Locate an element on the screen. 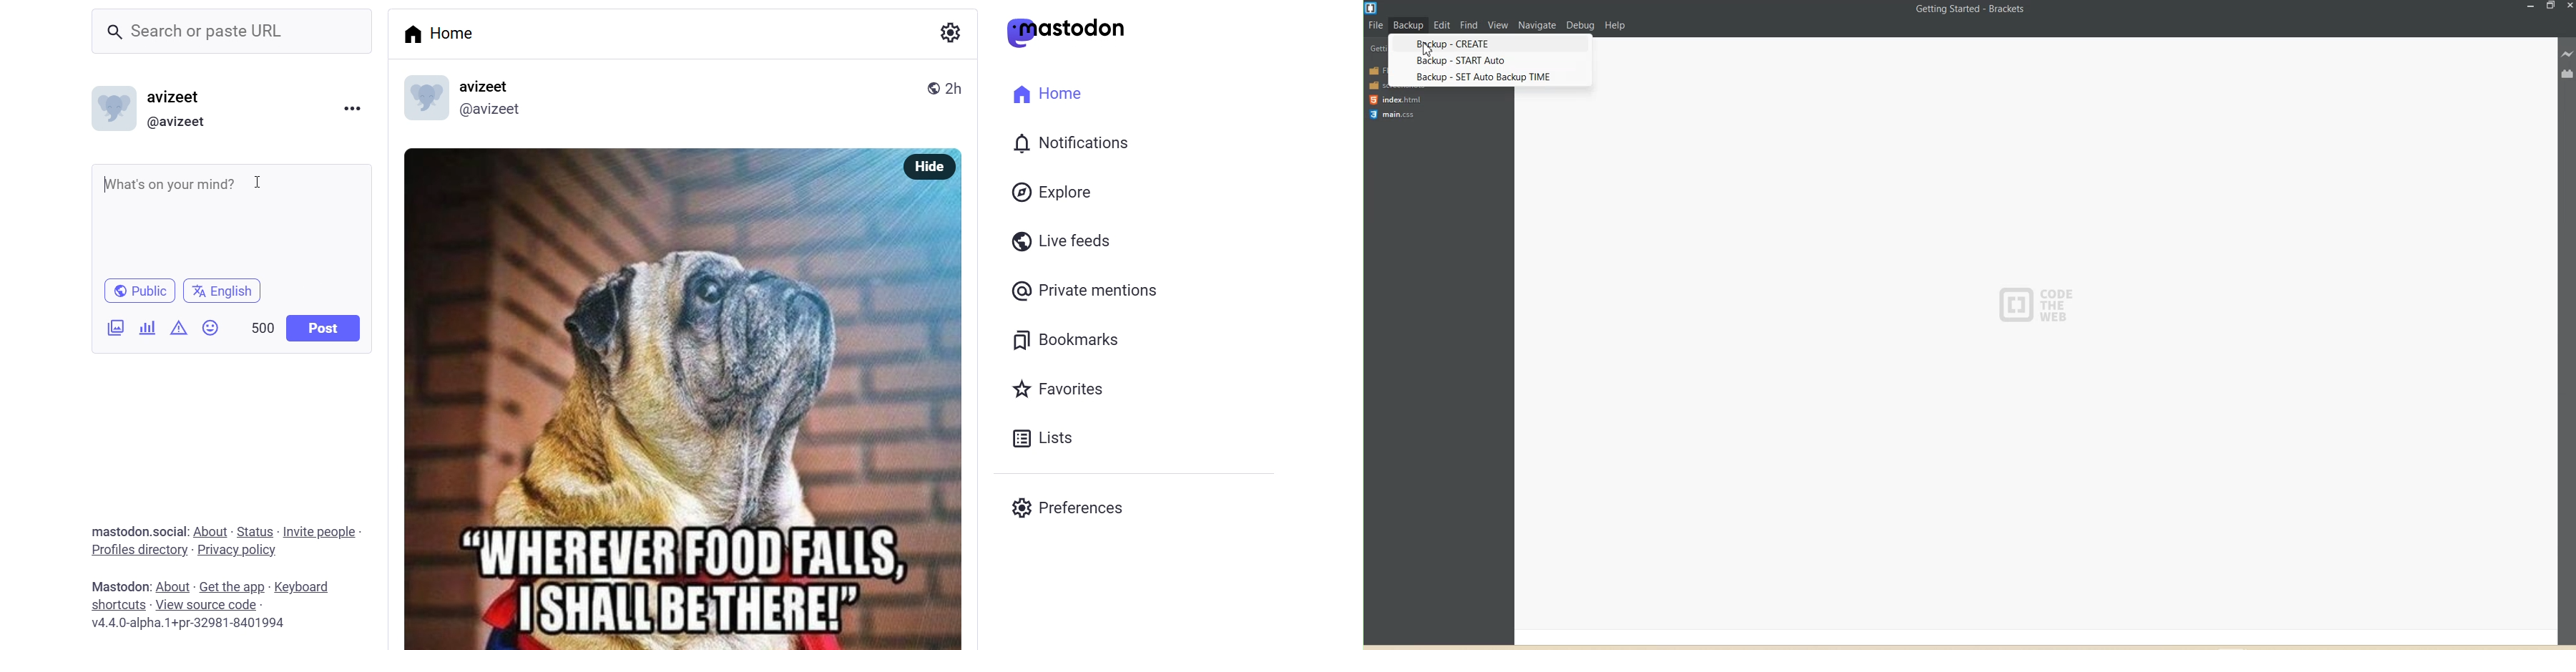  images/videos is located at coordinates (112, 329).